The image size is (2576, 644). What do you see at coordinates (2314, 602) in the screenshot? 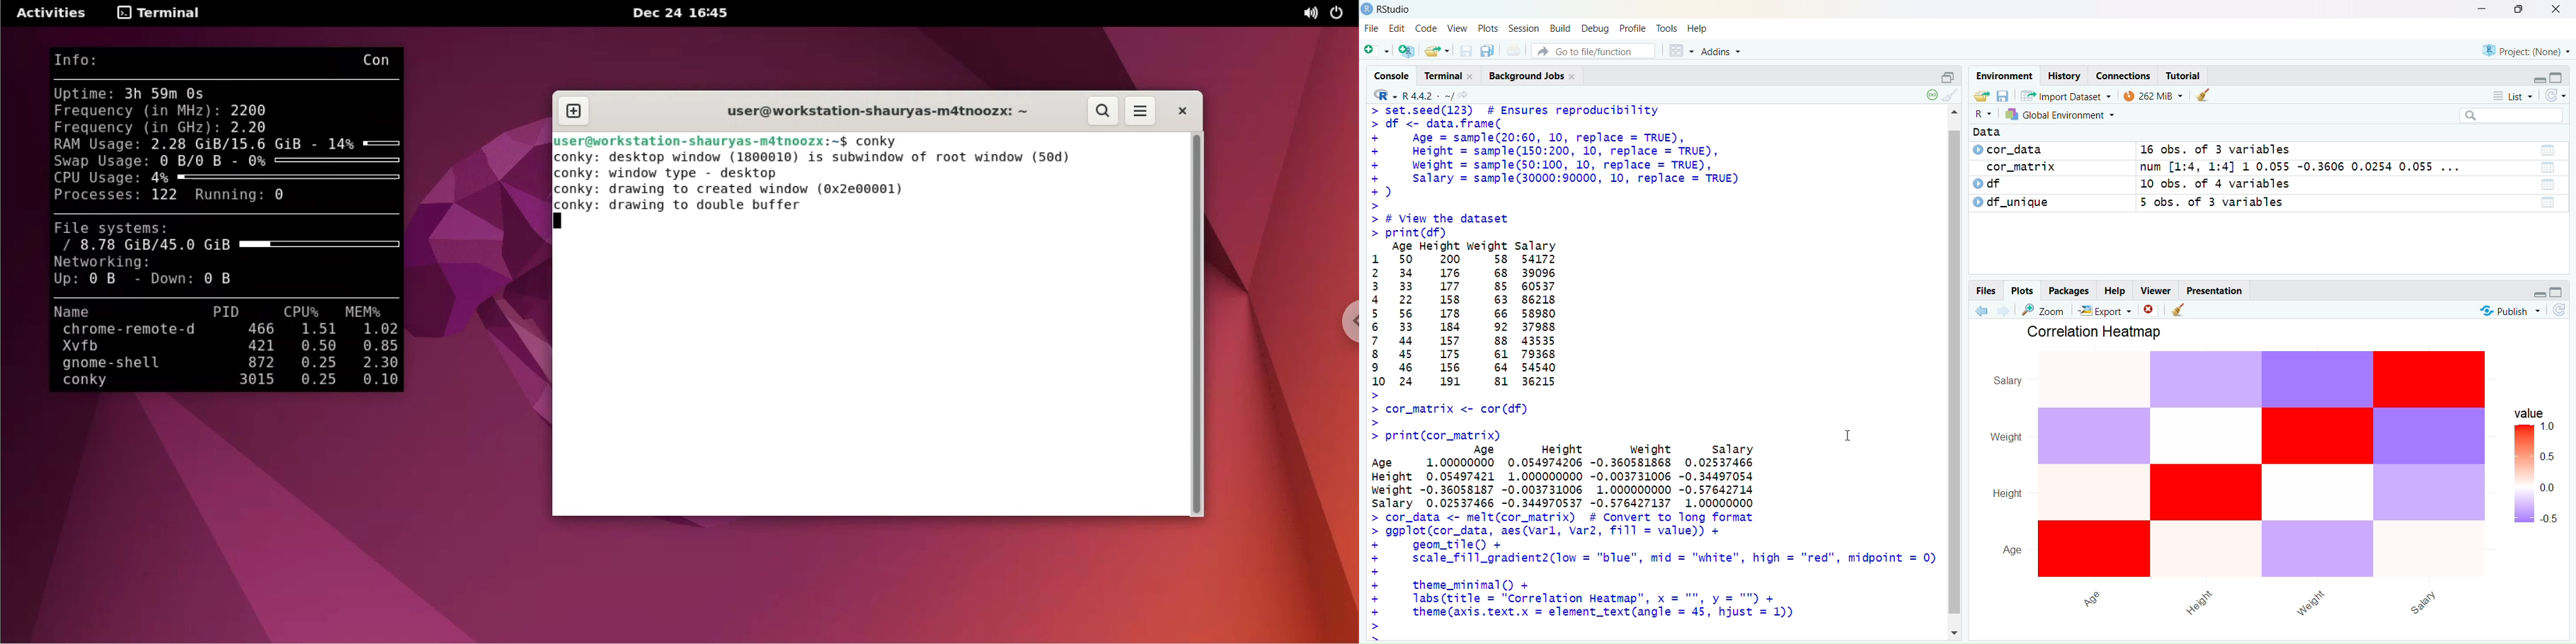
I see `Weight` at bounding box center [2314, 602].